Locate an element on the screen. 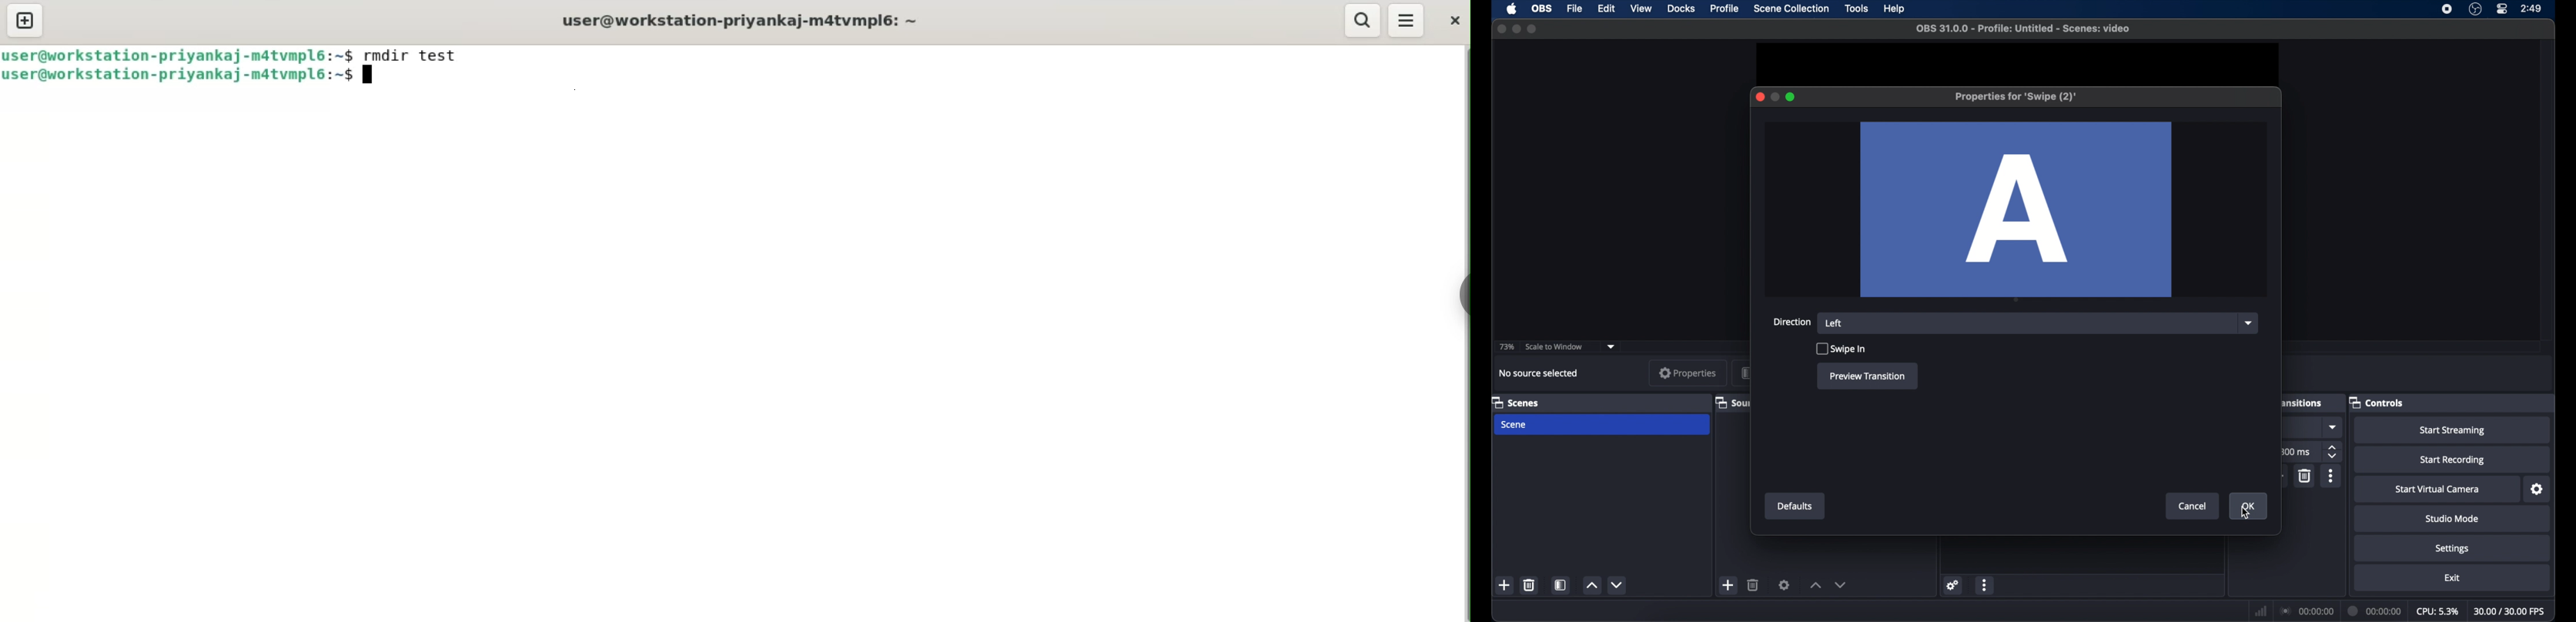 This screenshot has width=2576, height=644. close is located at coordinates (1760, 97).